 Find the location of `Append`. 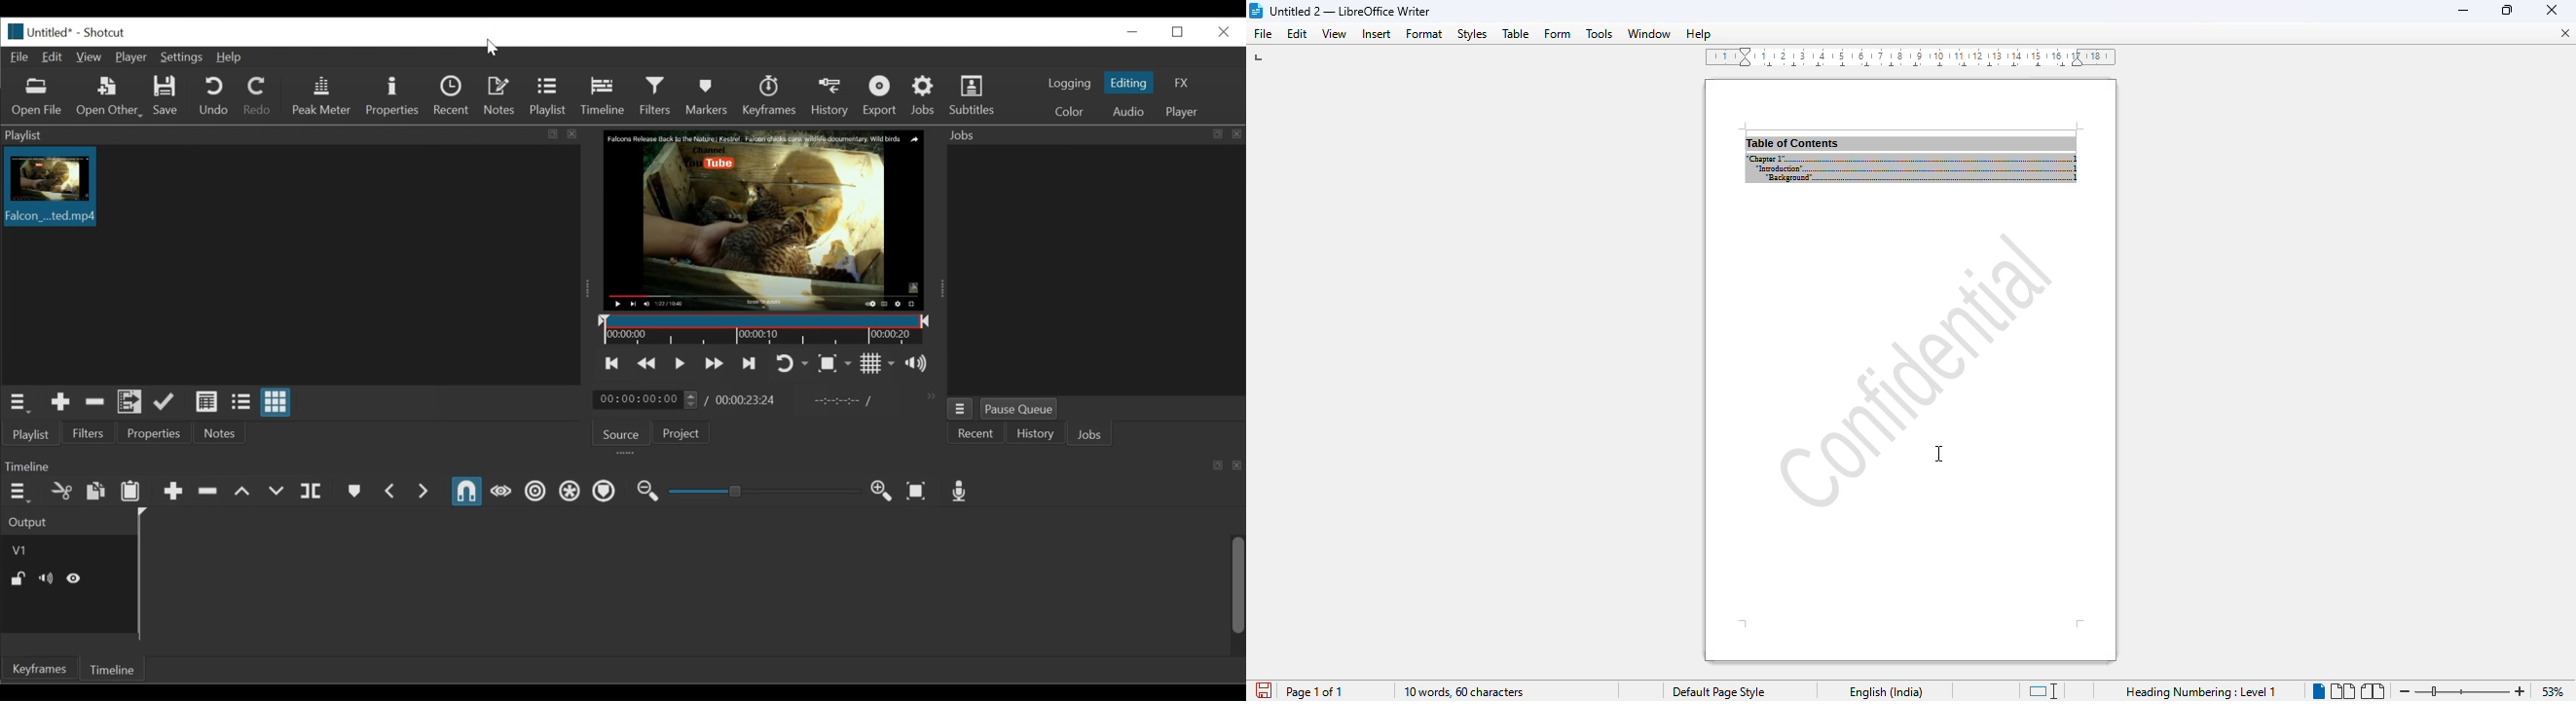

Append is located at coordinates (173, 492).